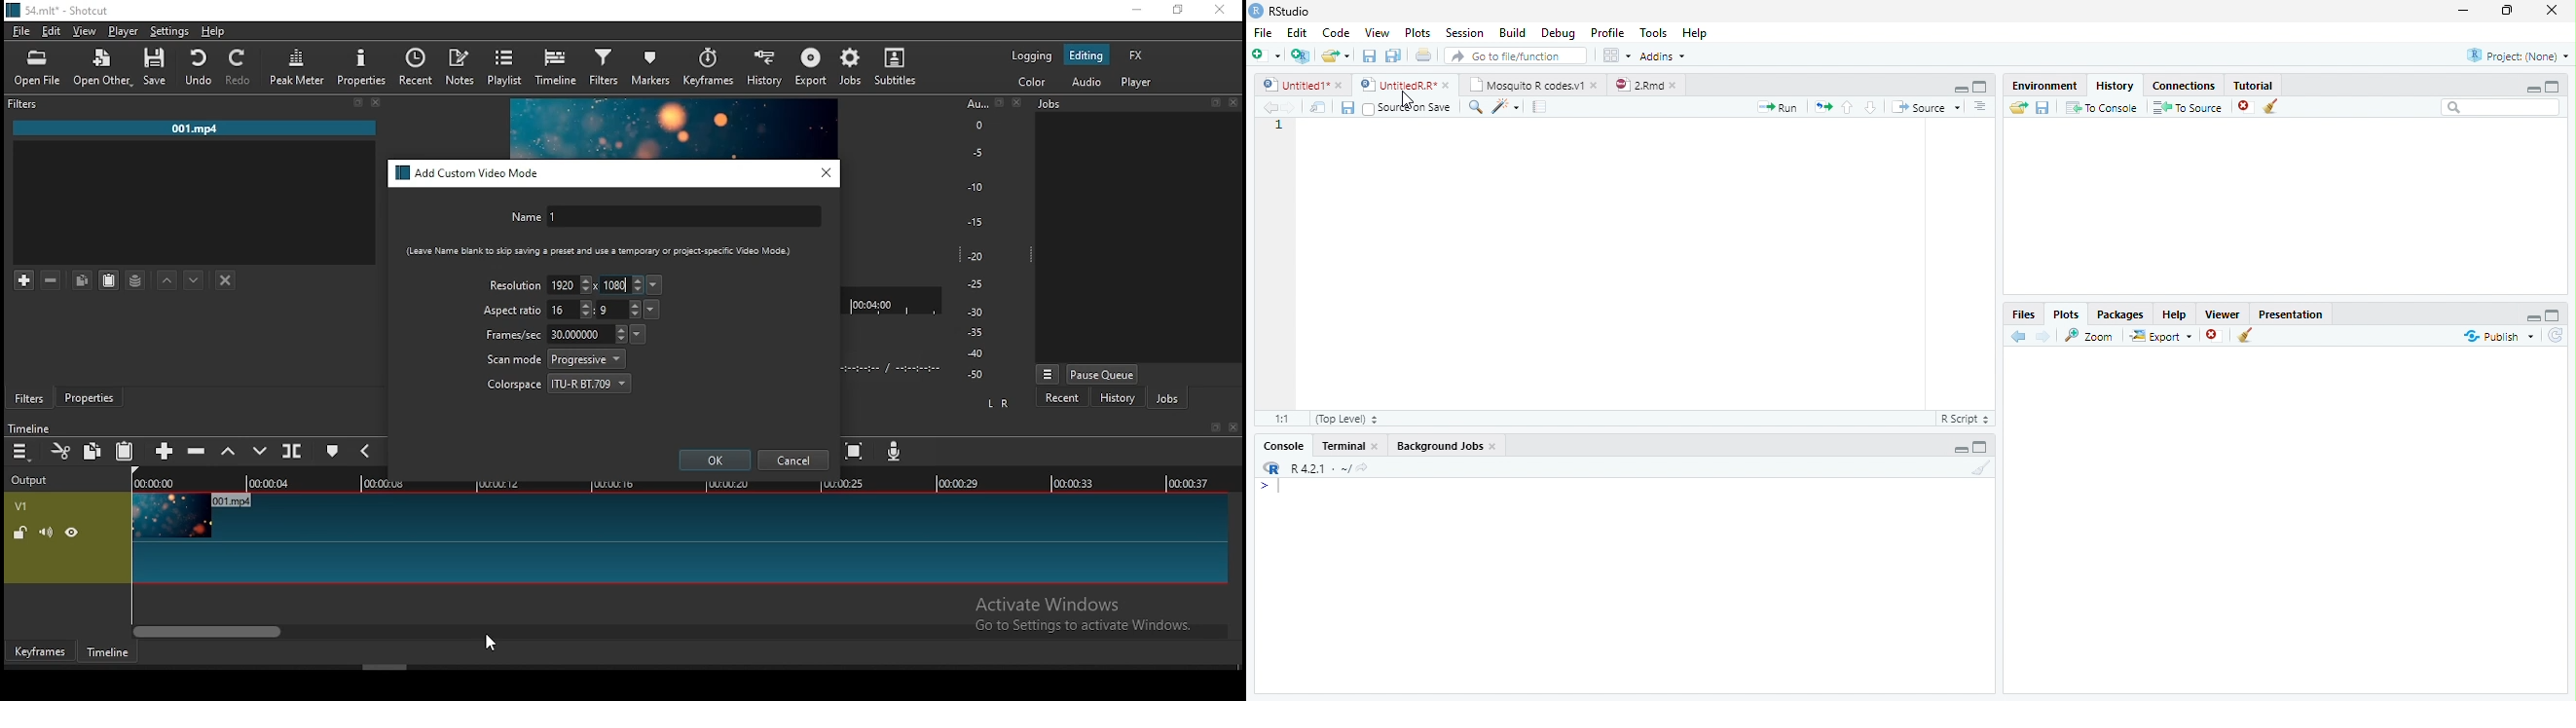 The width and height of the screenshot is (2576, 728). What do you see at coordinates (1268, 107) in the screenshot?
I see `Previous Source Location` at bounding box center [1268, 107].